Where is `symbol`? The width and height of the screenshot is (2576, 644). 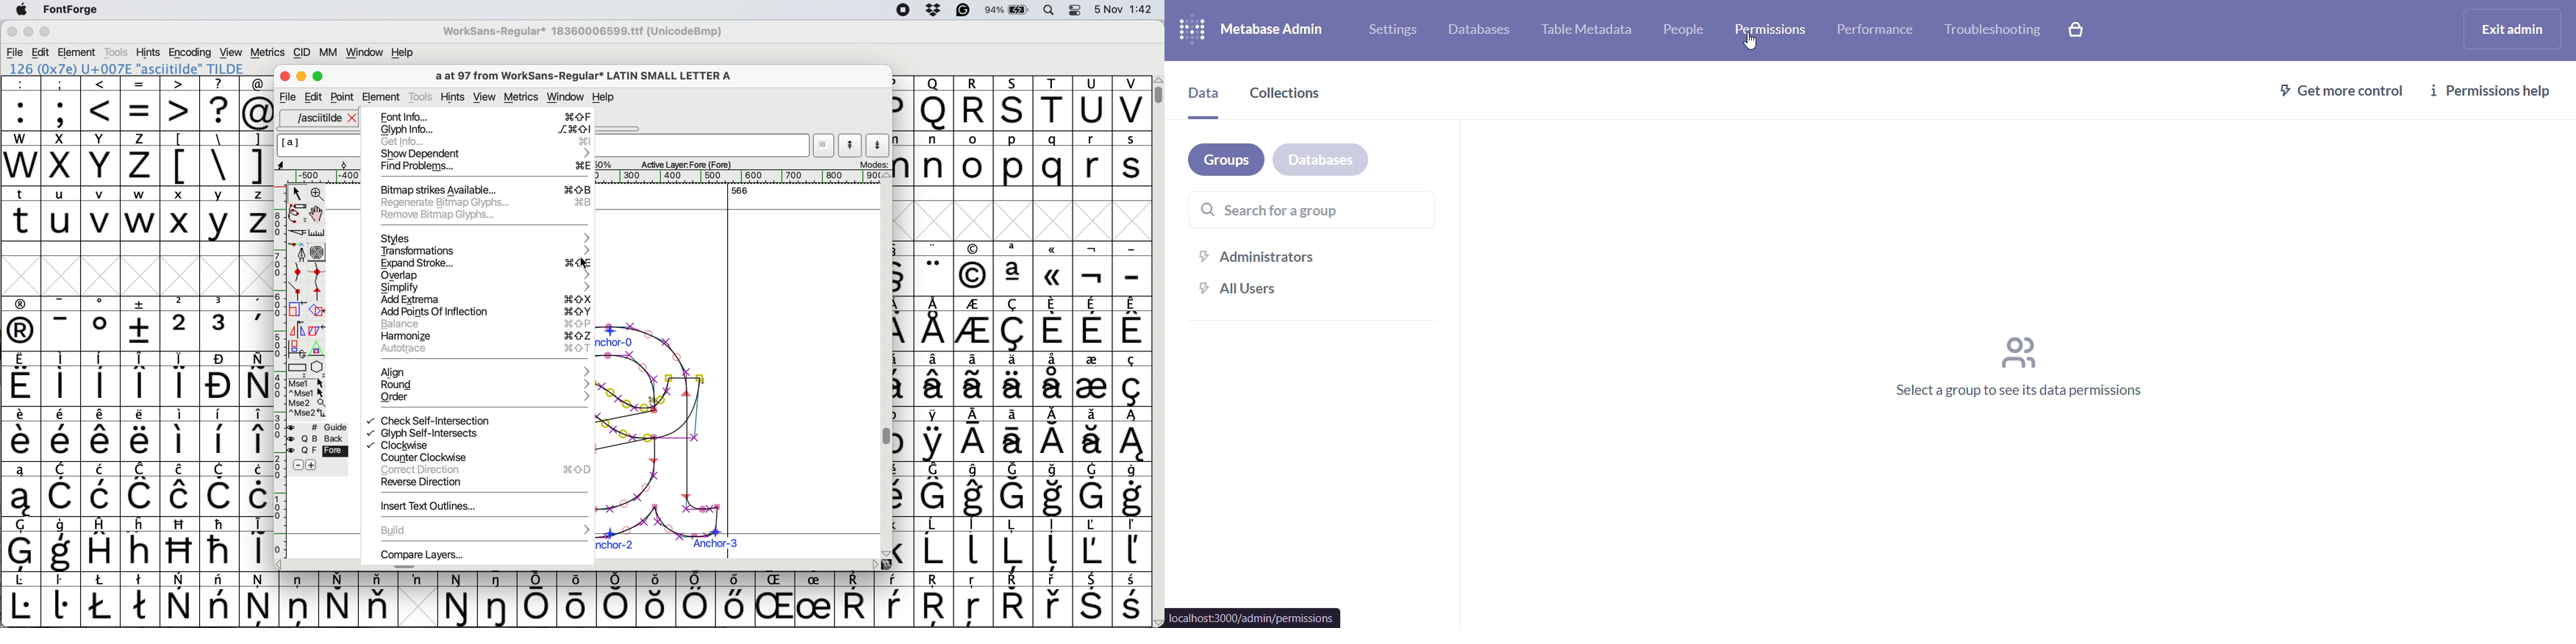
symbol is located at coordinates (1133, 600).